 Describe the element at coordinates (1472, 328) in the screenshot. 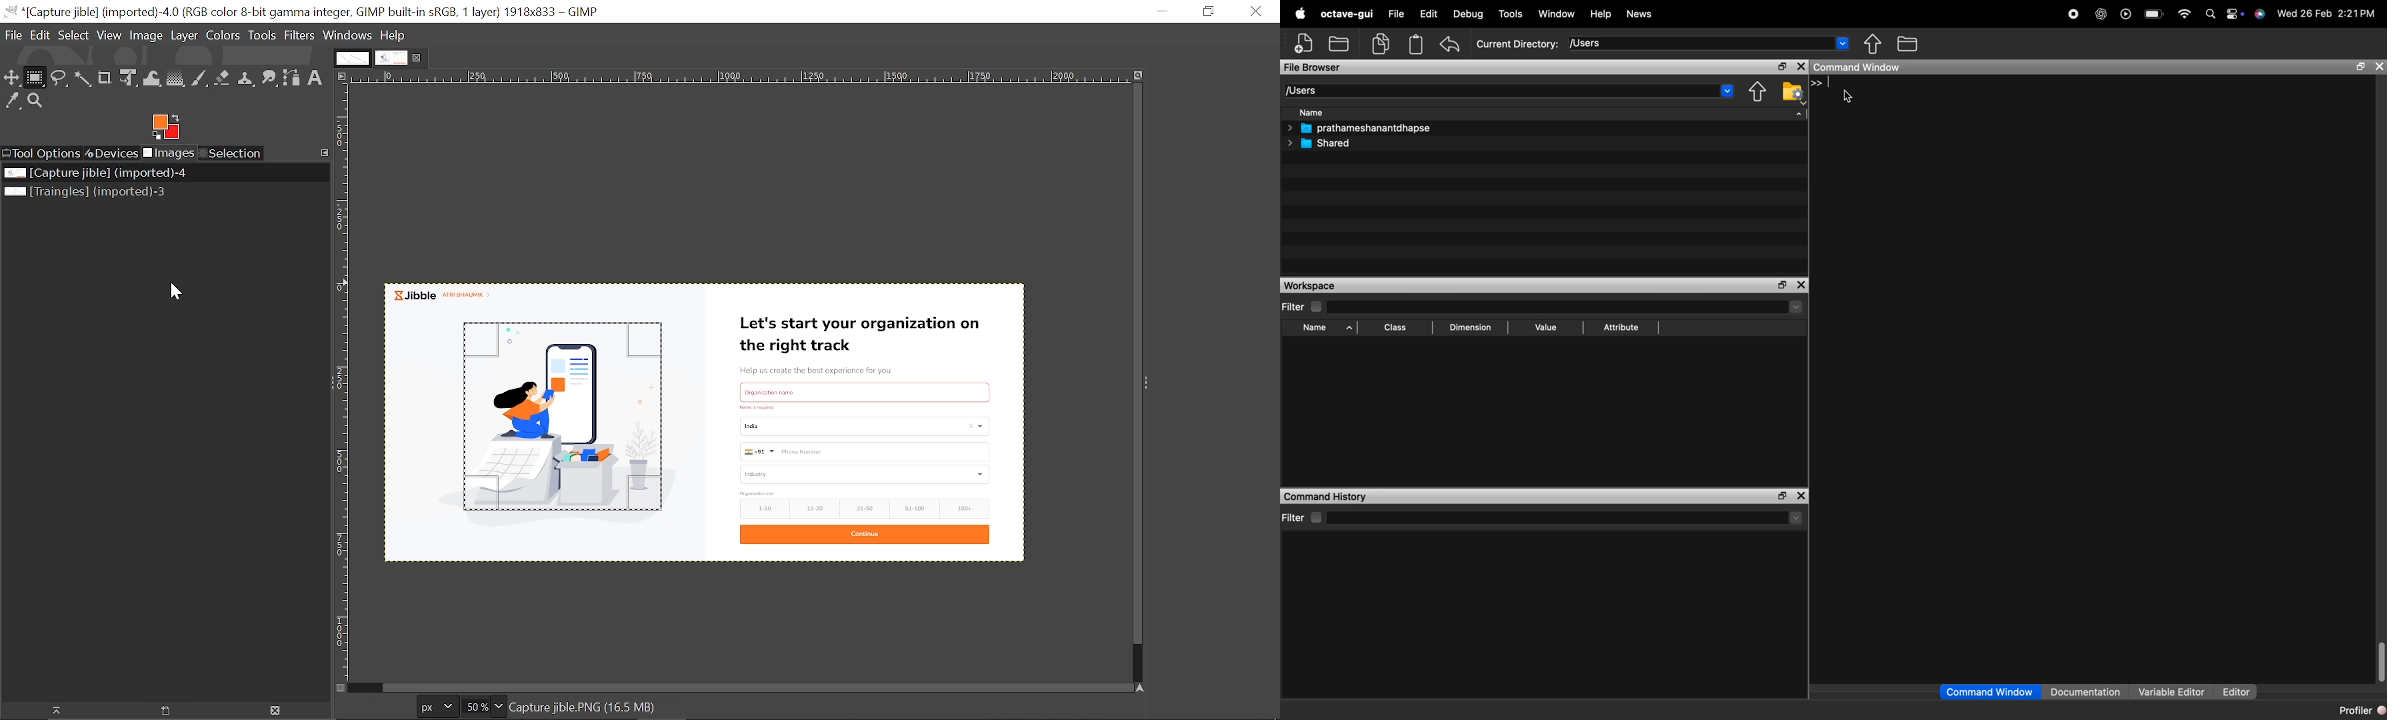

I see `Dimension` at that location.